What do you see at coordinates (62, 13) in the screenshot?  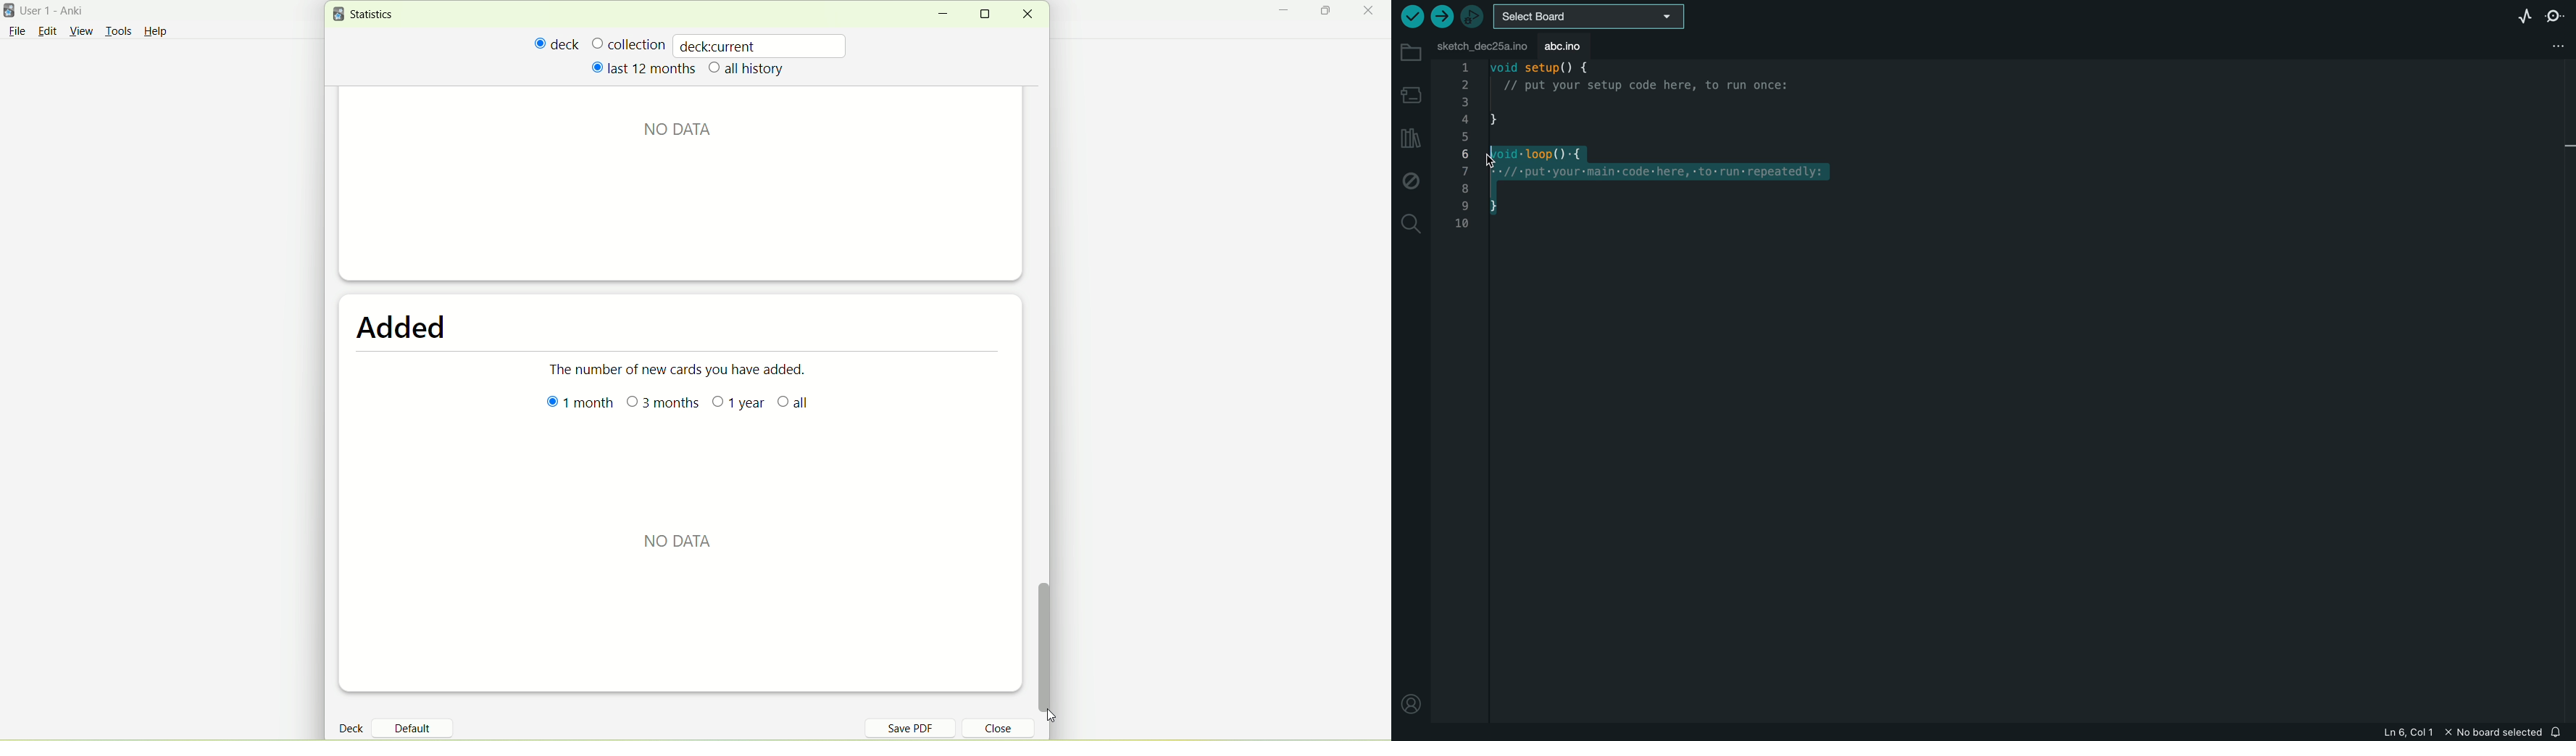 I see `User 1- Anki` at bounding box center [62, 13].